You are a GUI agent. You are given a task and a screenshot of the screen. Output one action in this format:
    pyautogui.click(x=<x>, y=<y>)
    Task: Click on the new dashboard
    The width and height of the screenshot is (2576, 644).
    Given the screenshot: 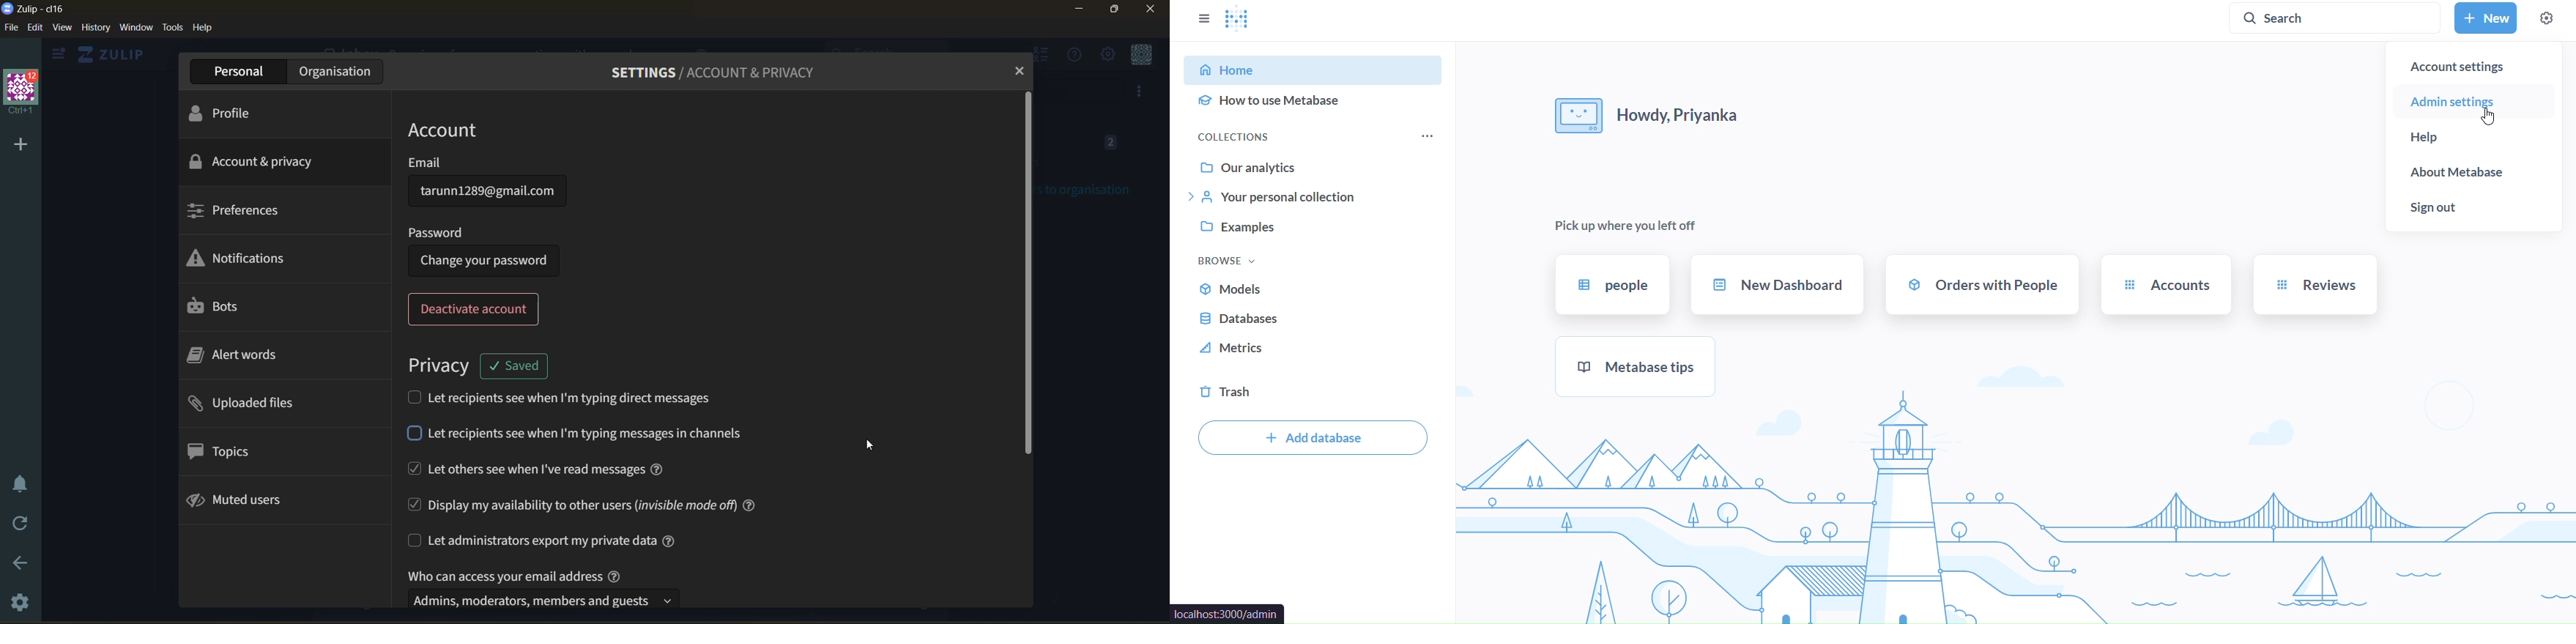 What is the action you would take?
    pyautogui.click(x=1778, y=283)
    